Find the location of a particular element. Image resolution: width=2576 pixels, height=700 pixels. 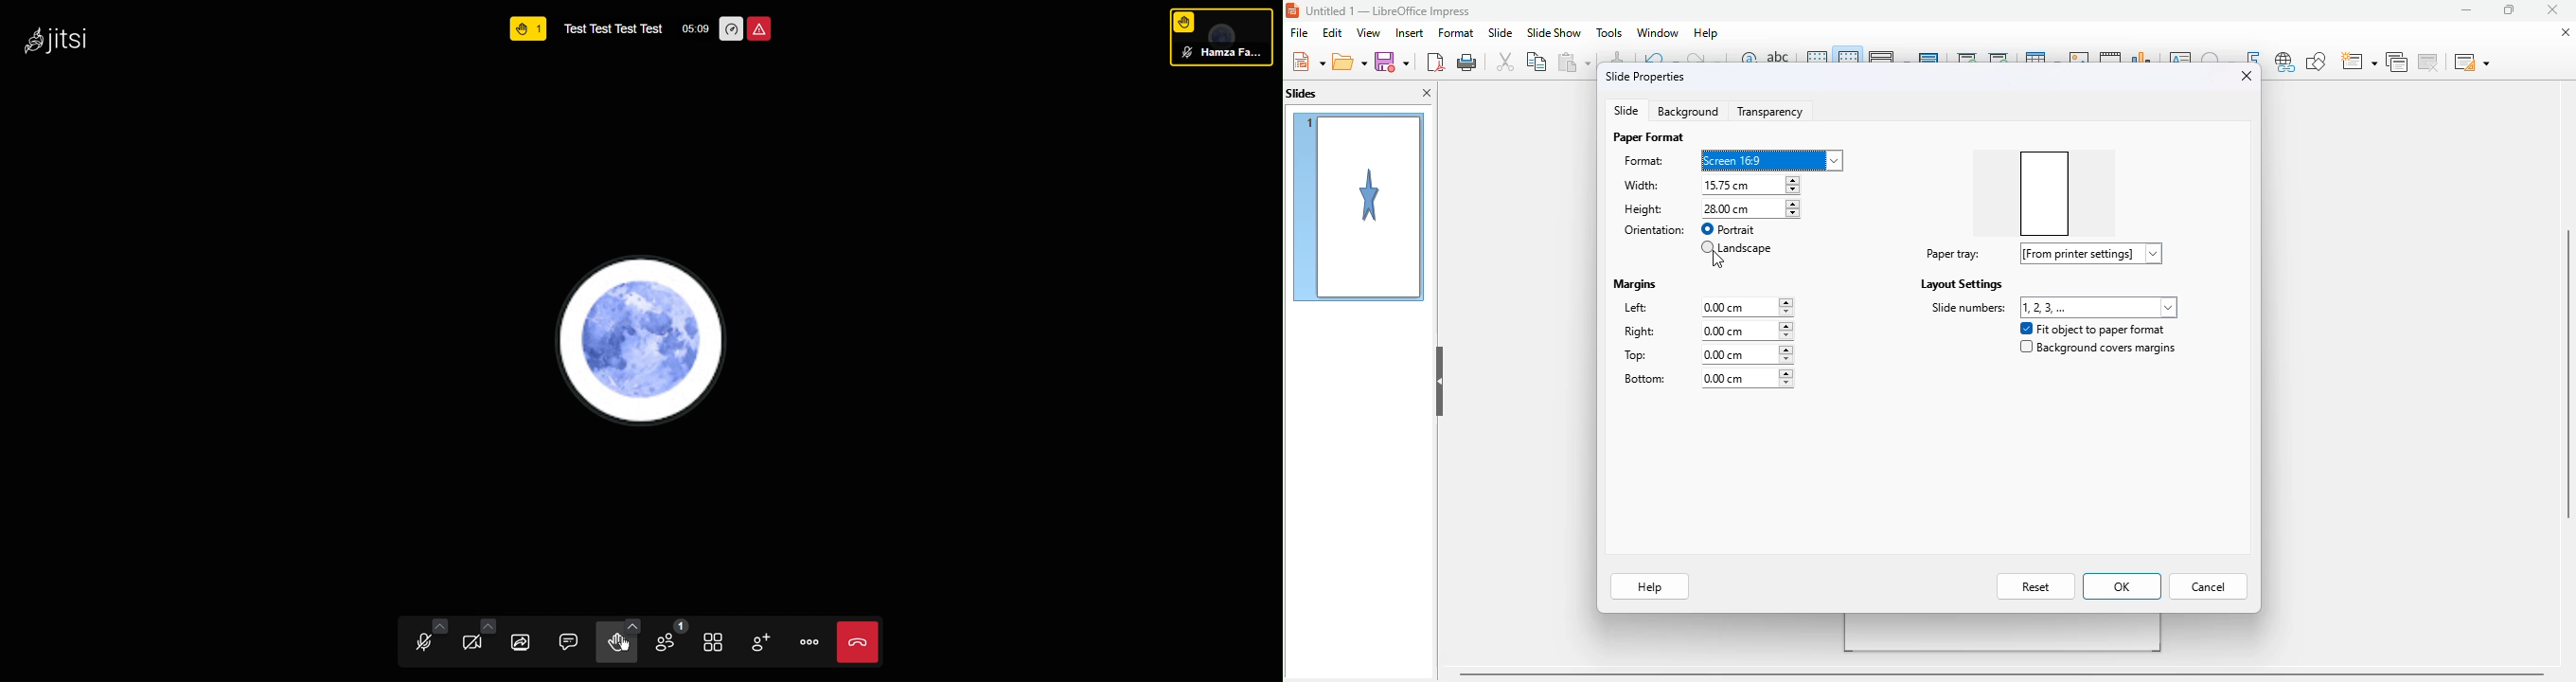

Close is located at coordinates (865, 641).